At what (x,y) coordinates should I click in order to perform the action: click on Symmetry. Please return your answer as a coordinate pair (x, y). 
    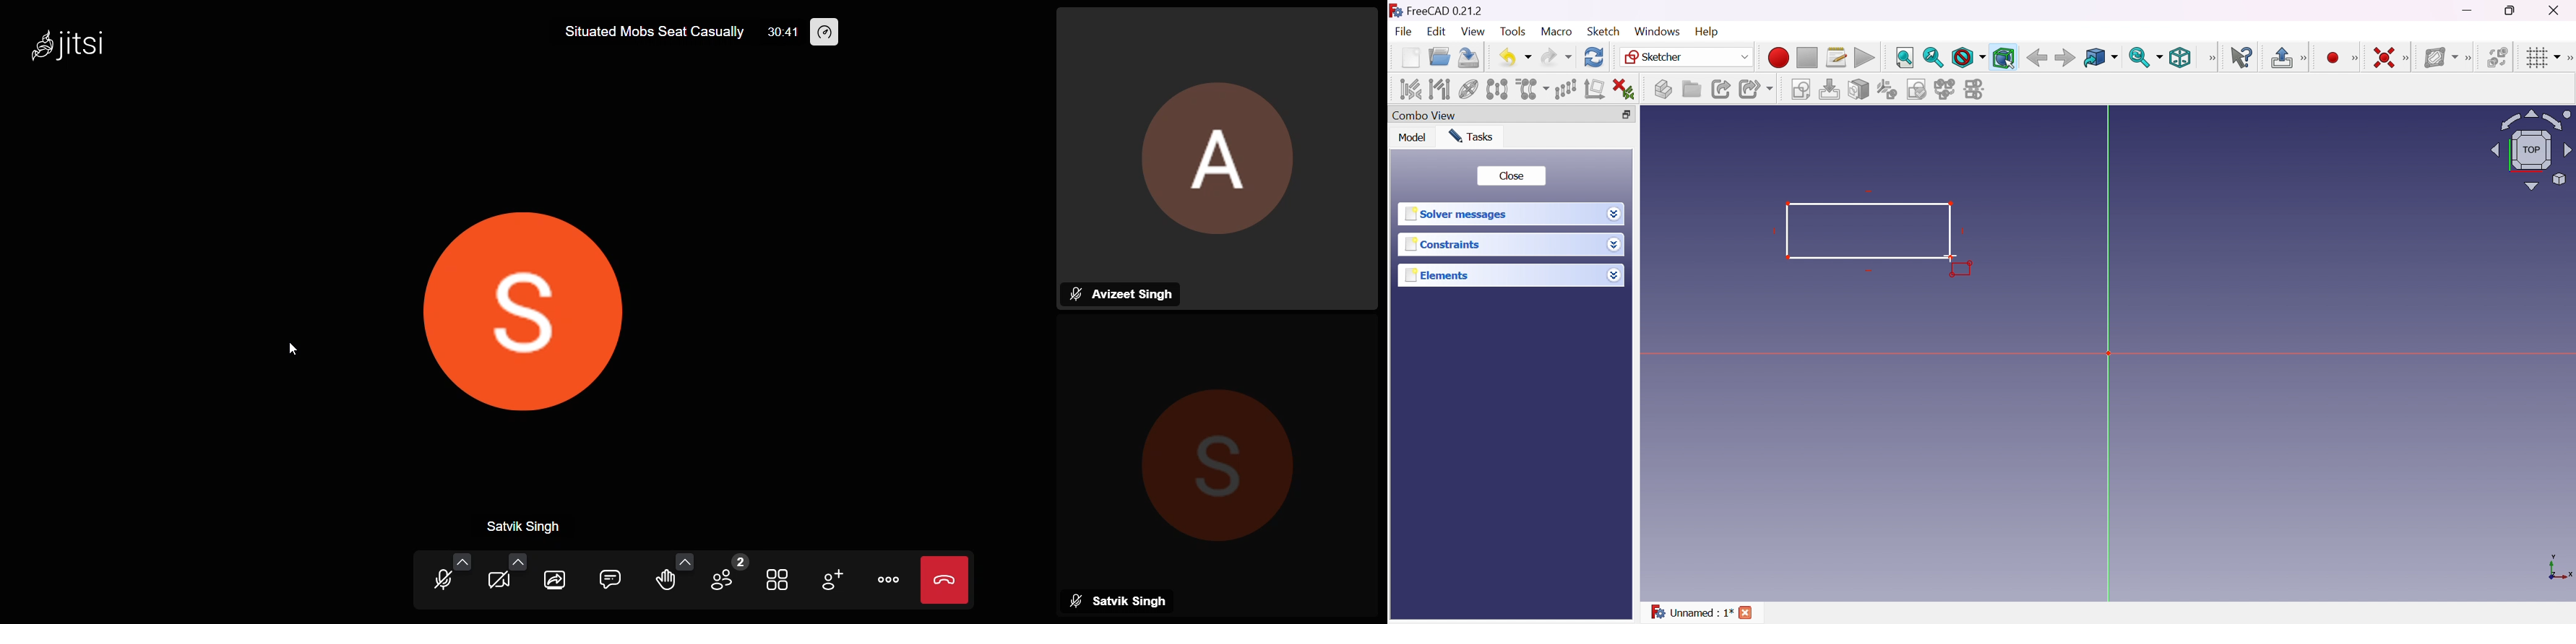
    Looking at the image, I should click on (1496, 89).